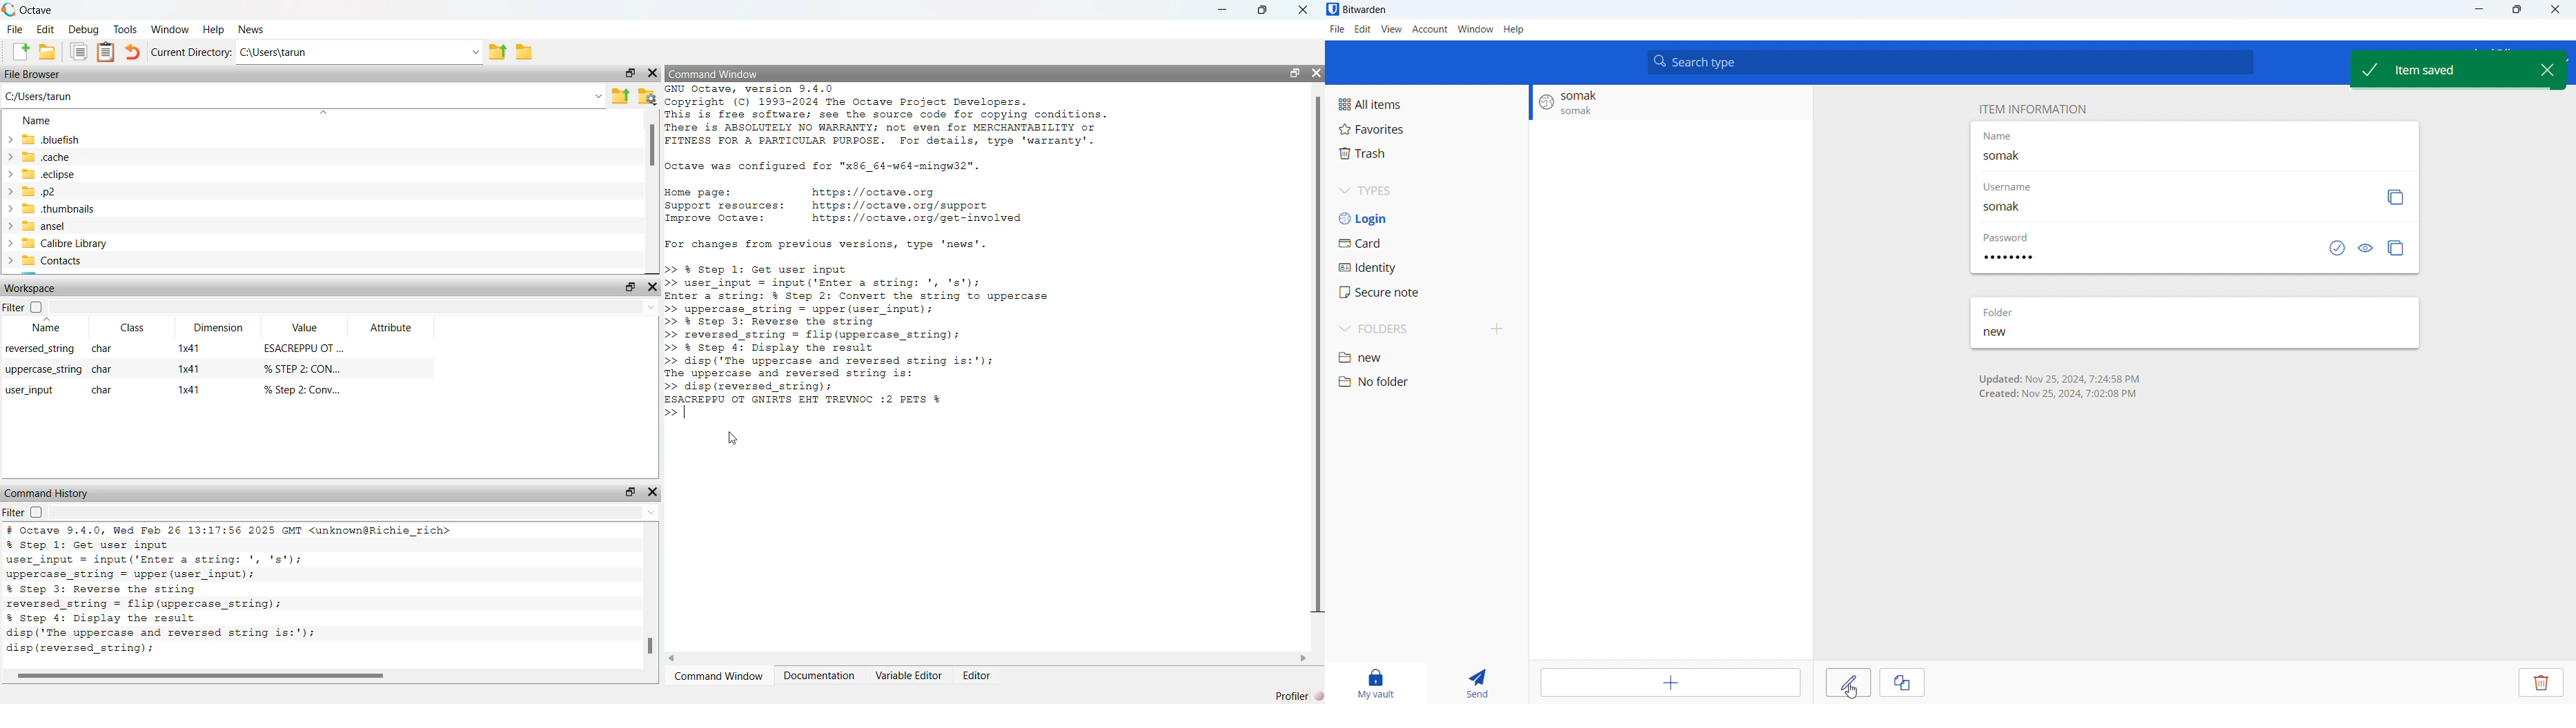  What do you see at coordinates (1997, 136) in the screenshot?
I see `Name` at bounding box center [1997, 136].